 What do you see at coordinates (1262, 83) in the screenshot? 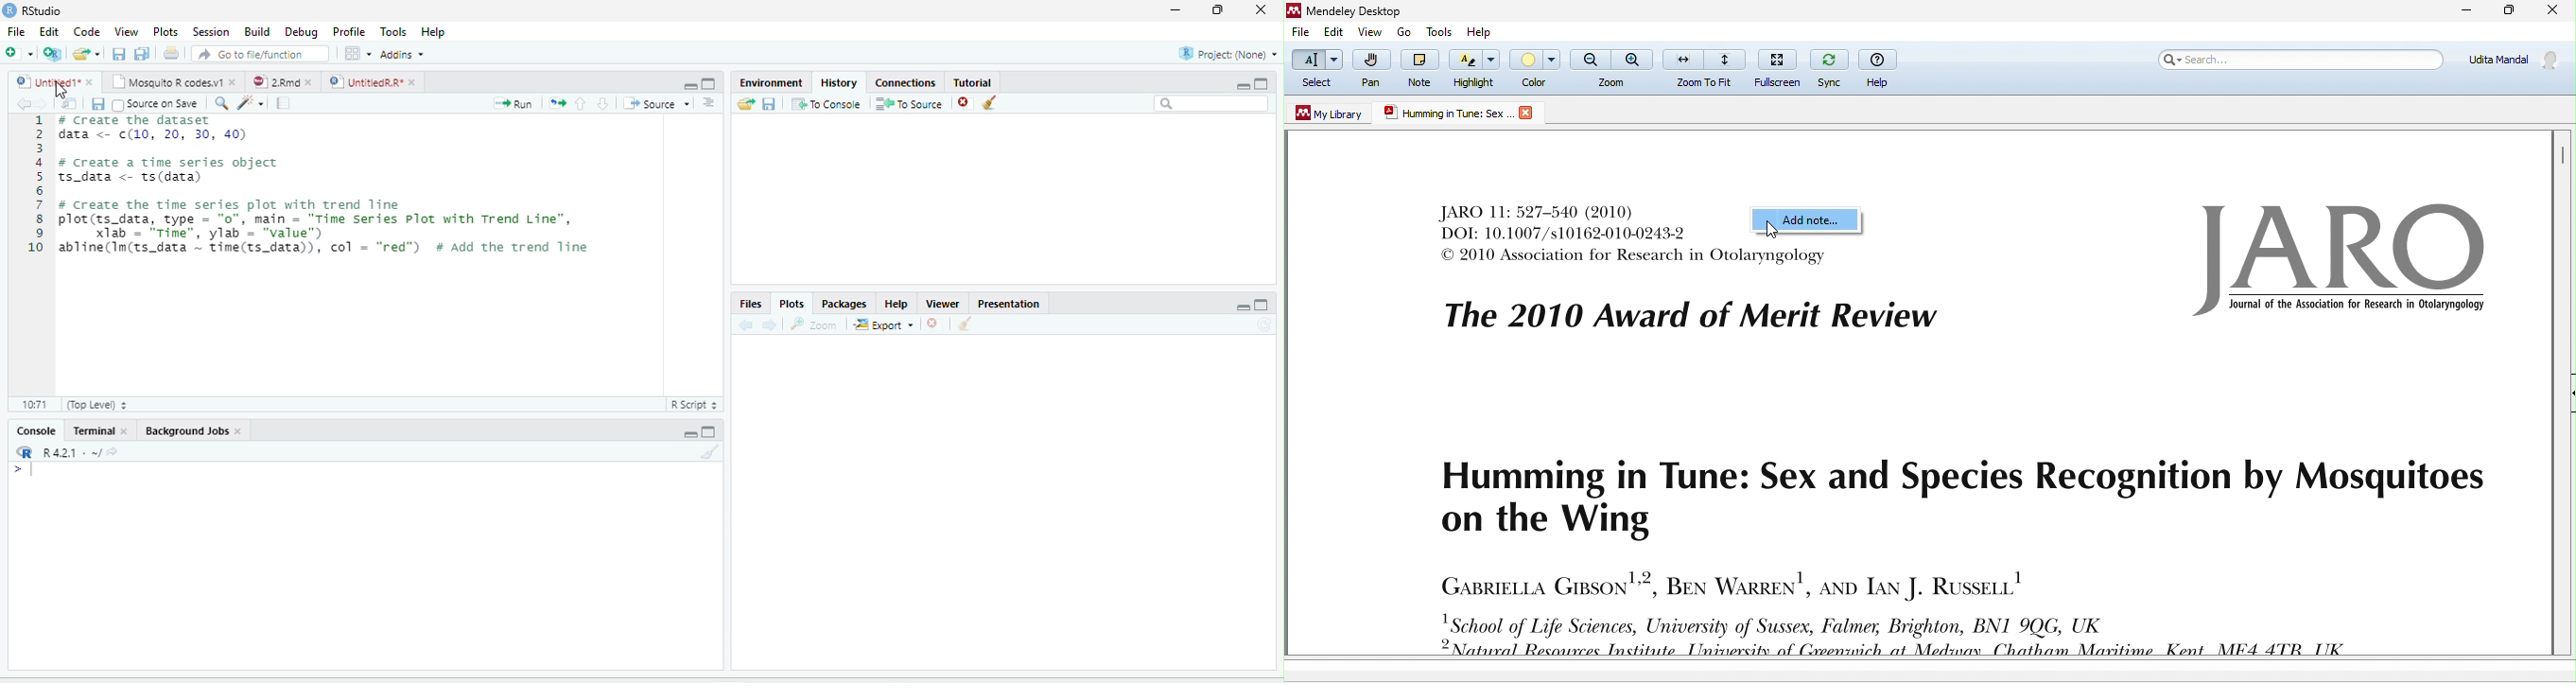
I see `Maximize` at bounding box center [1262, 83].